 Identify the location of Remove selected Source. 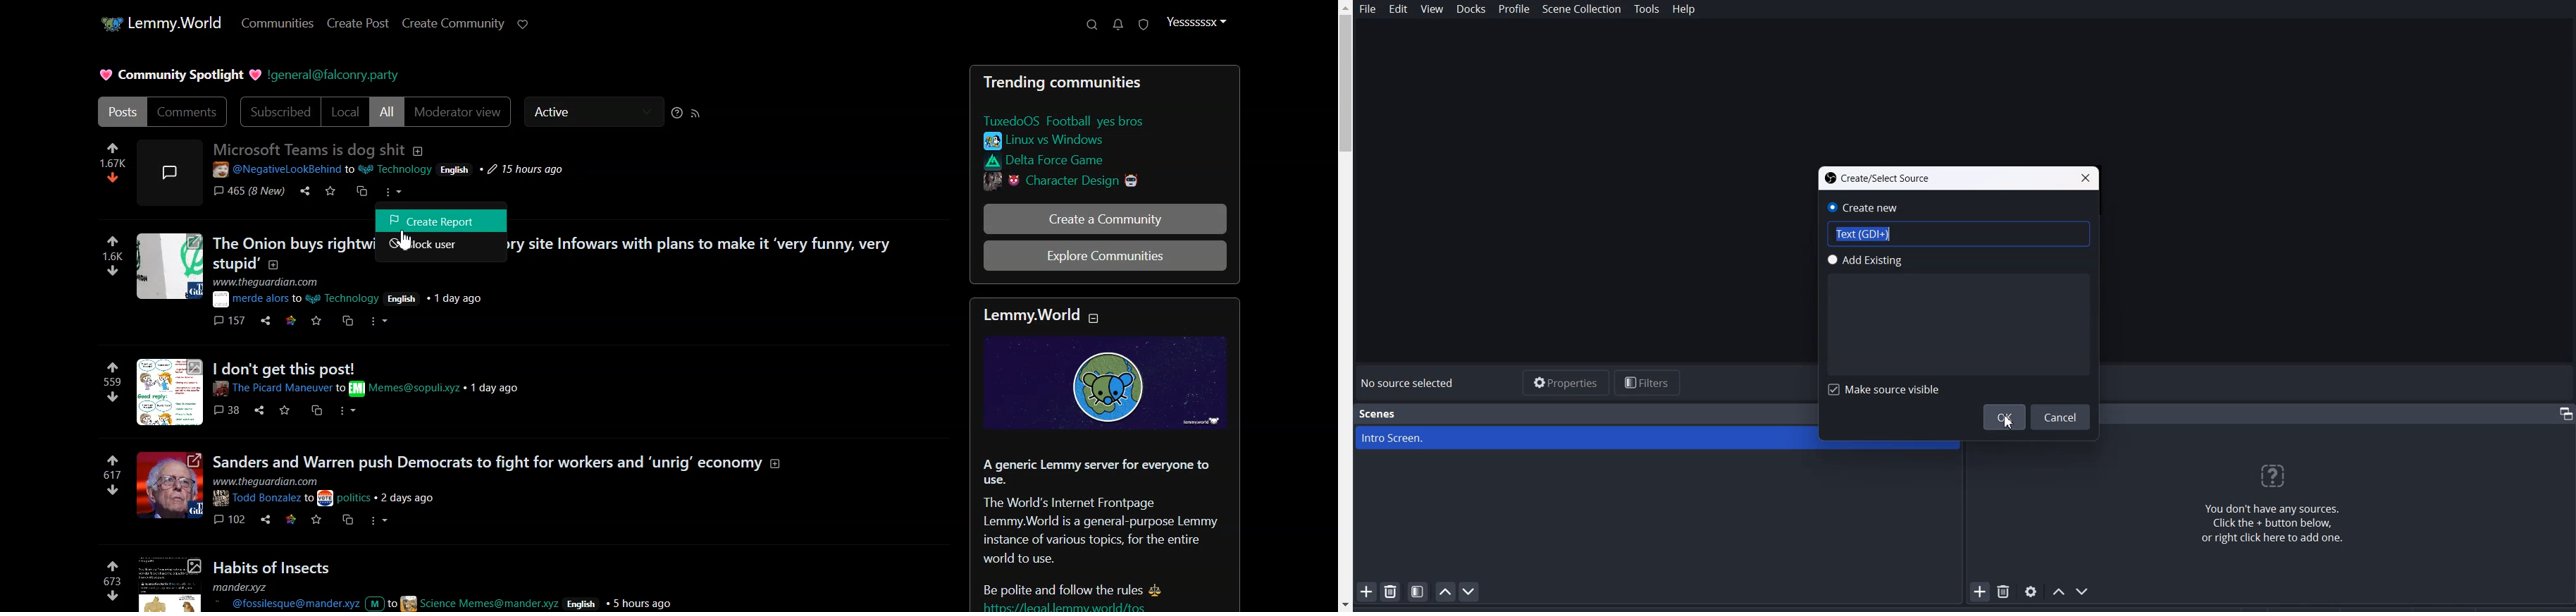
(2005, 591).